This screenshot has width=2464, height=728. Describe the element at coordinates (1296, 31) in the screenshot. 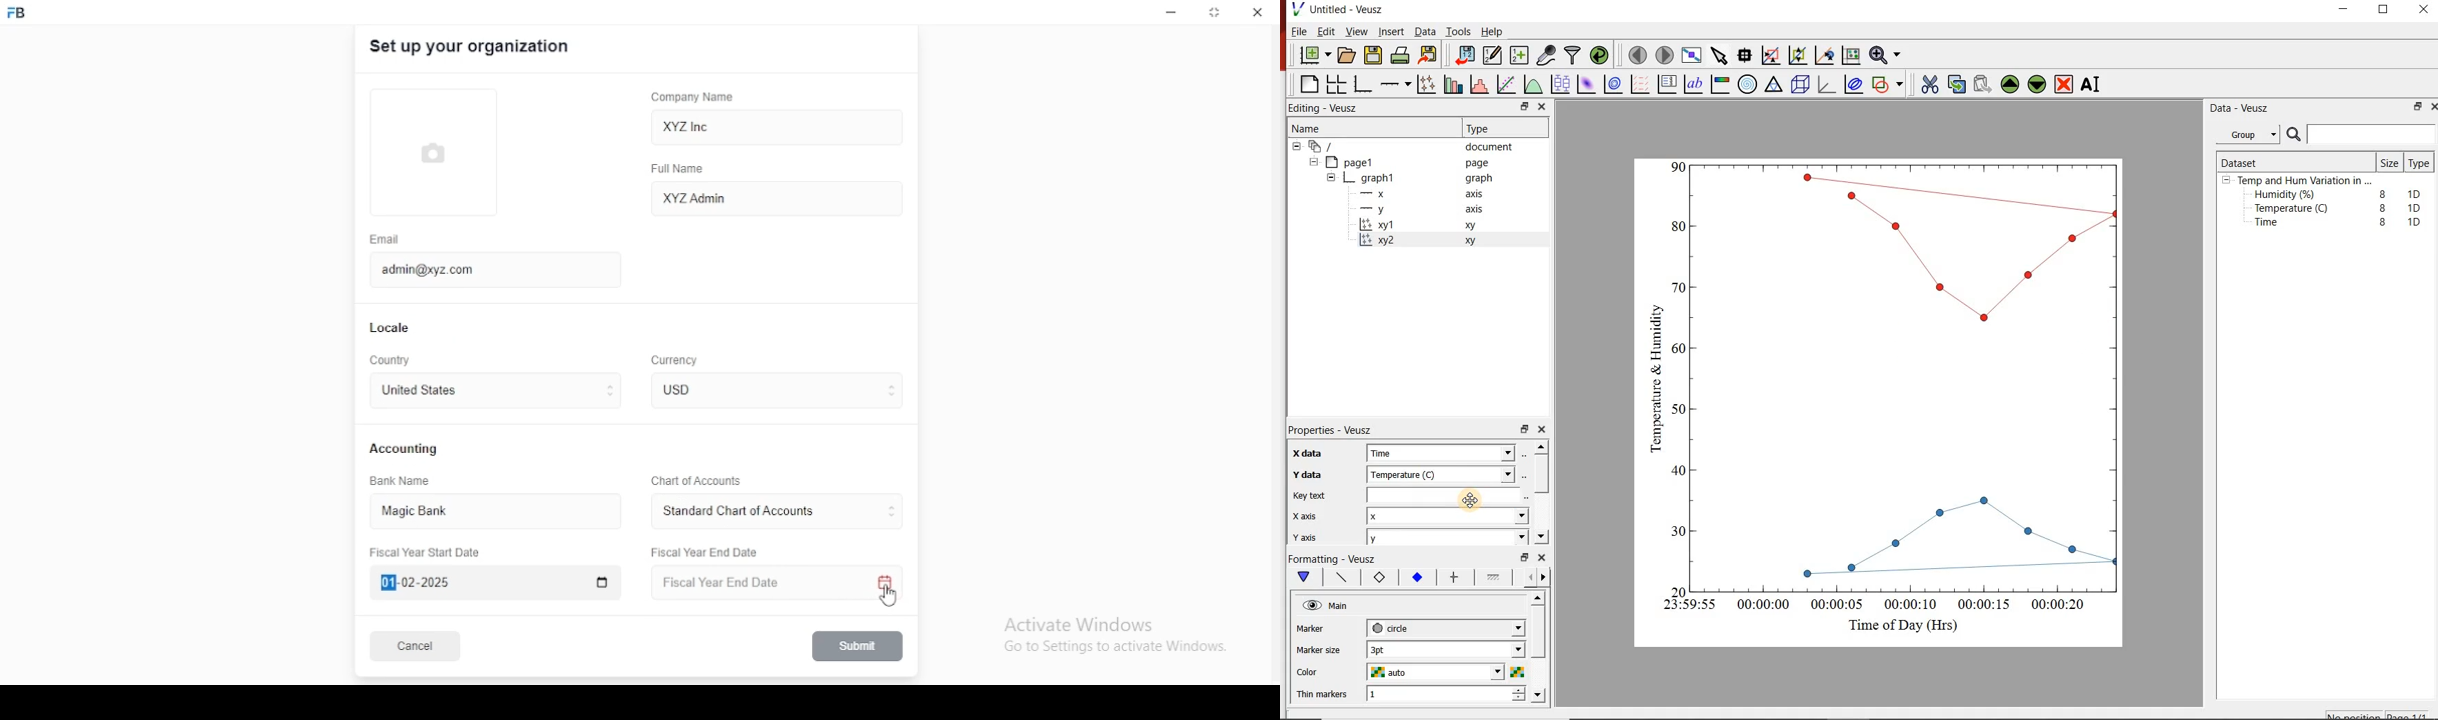

I see `File` at that location.